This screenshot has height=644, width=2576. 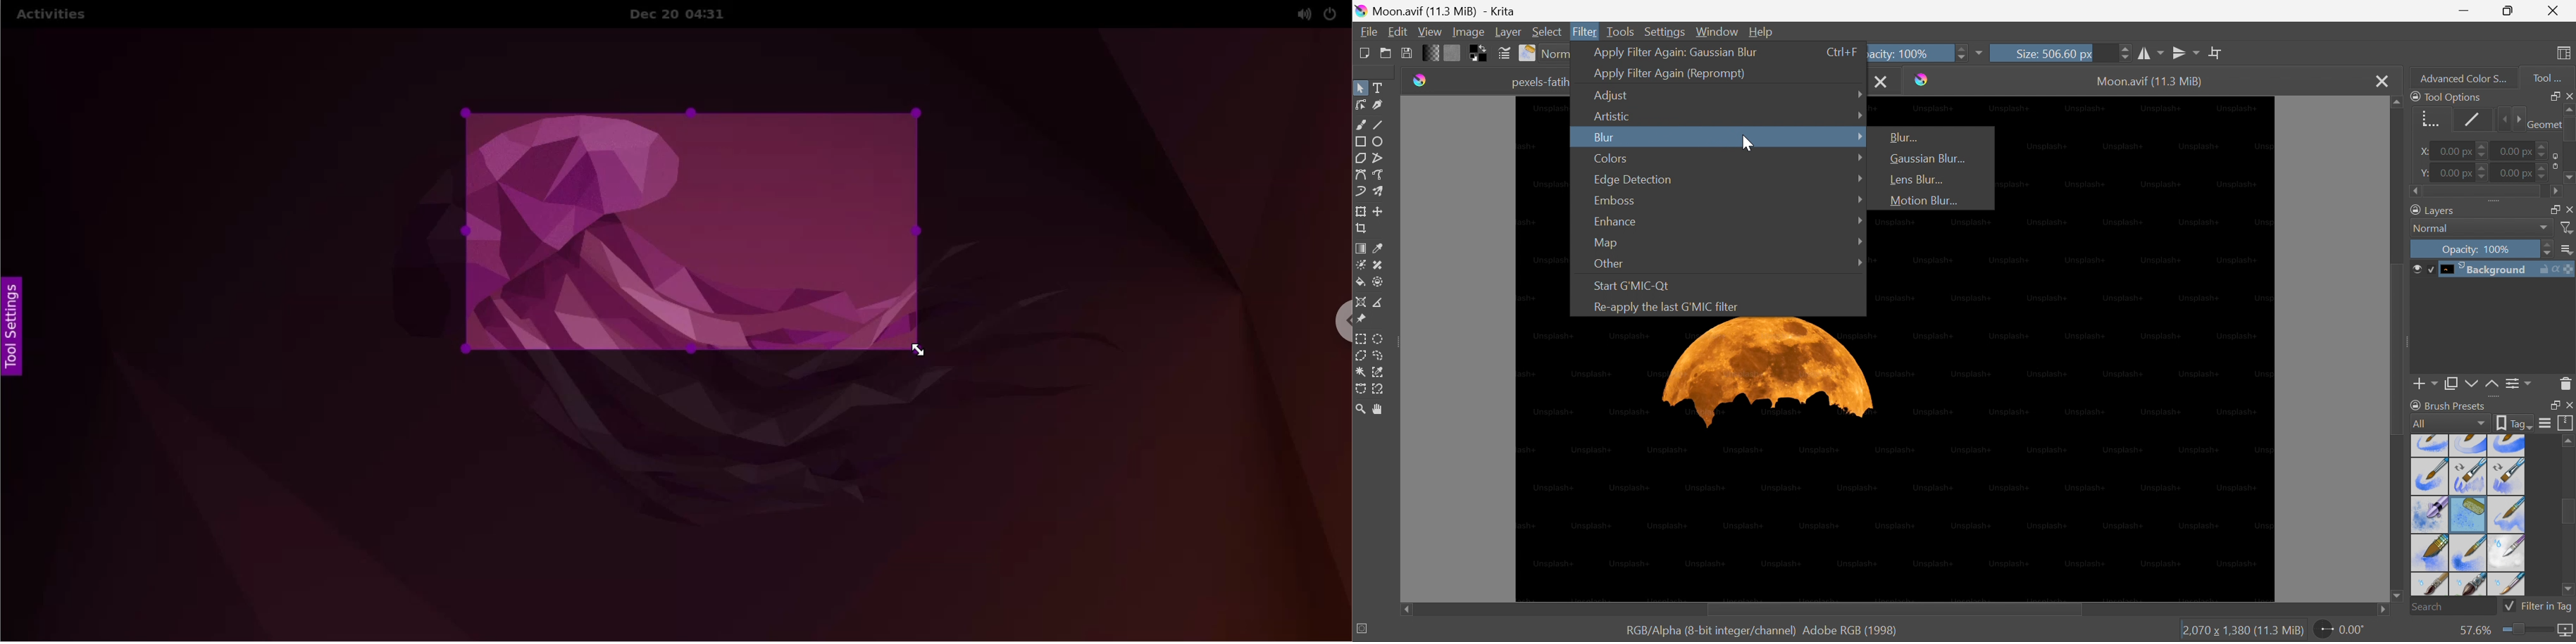 What do you see at coordinates (2396, 102) in the screenshot?
I see `Scroll up` at bounding box center [2396, 102].